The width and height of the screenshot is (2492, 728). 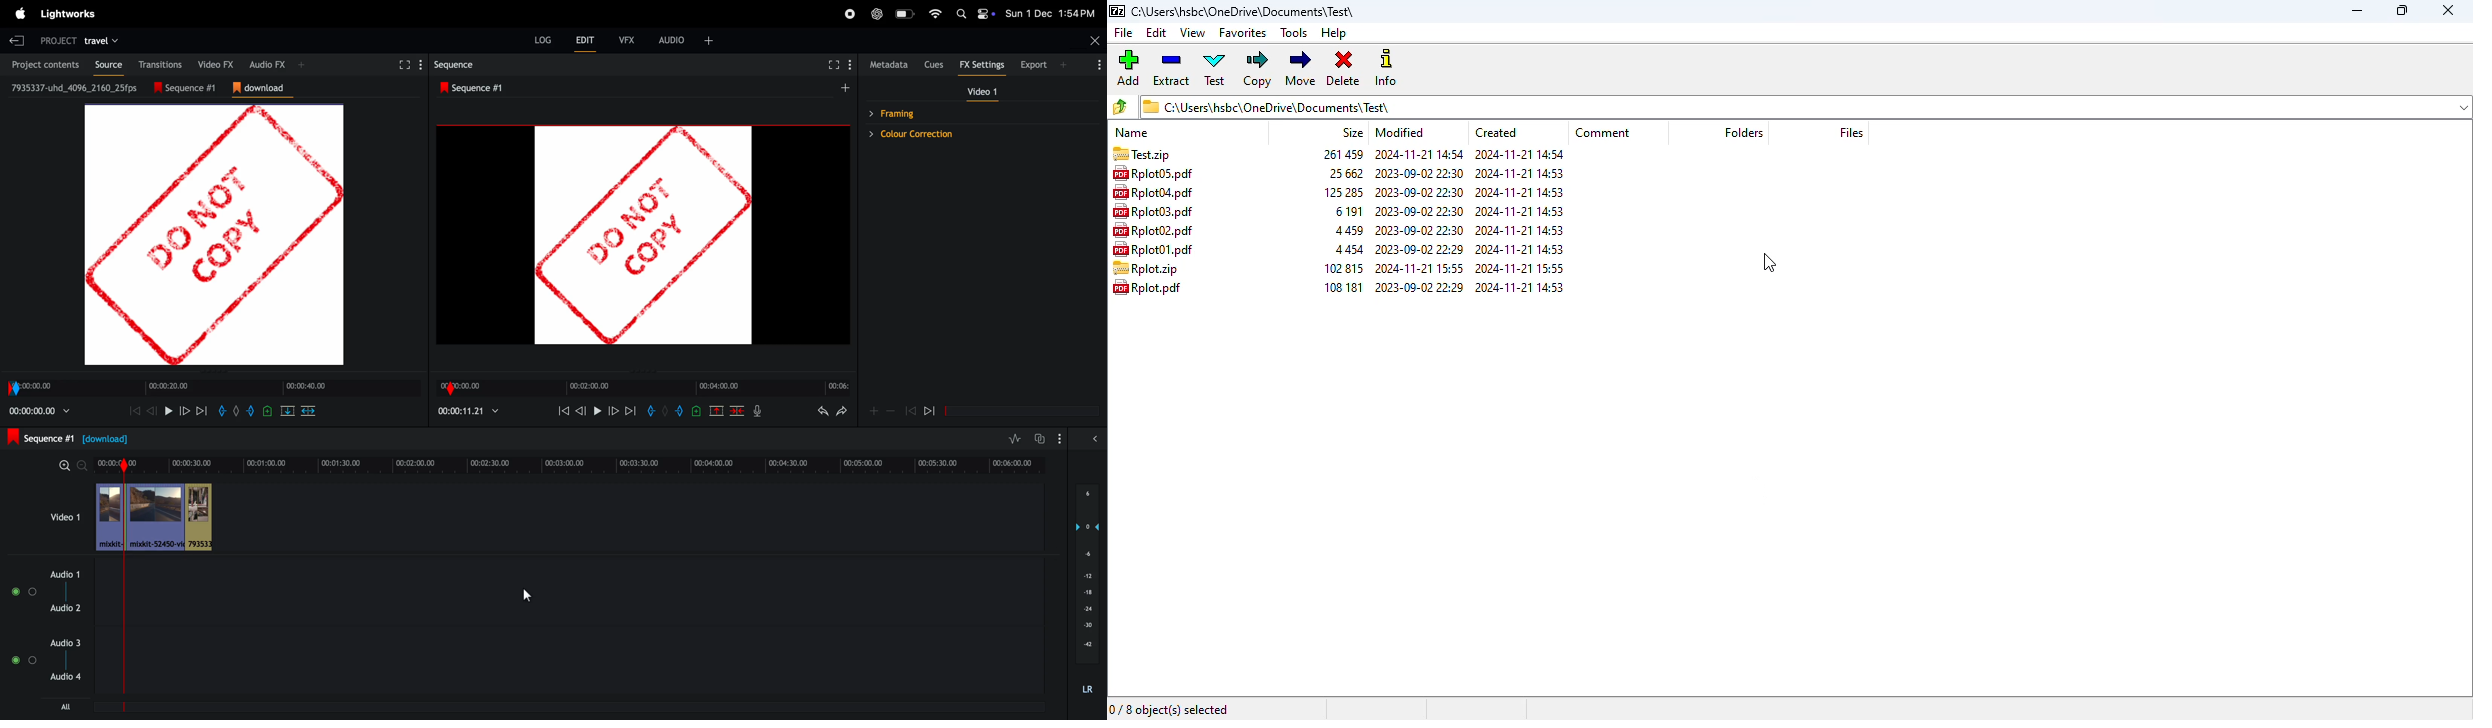 I want to click on video clip, so click(x=172, y=517).